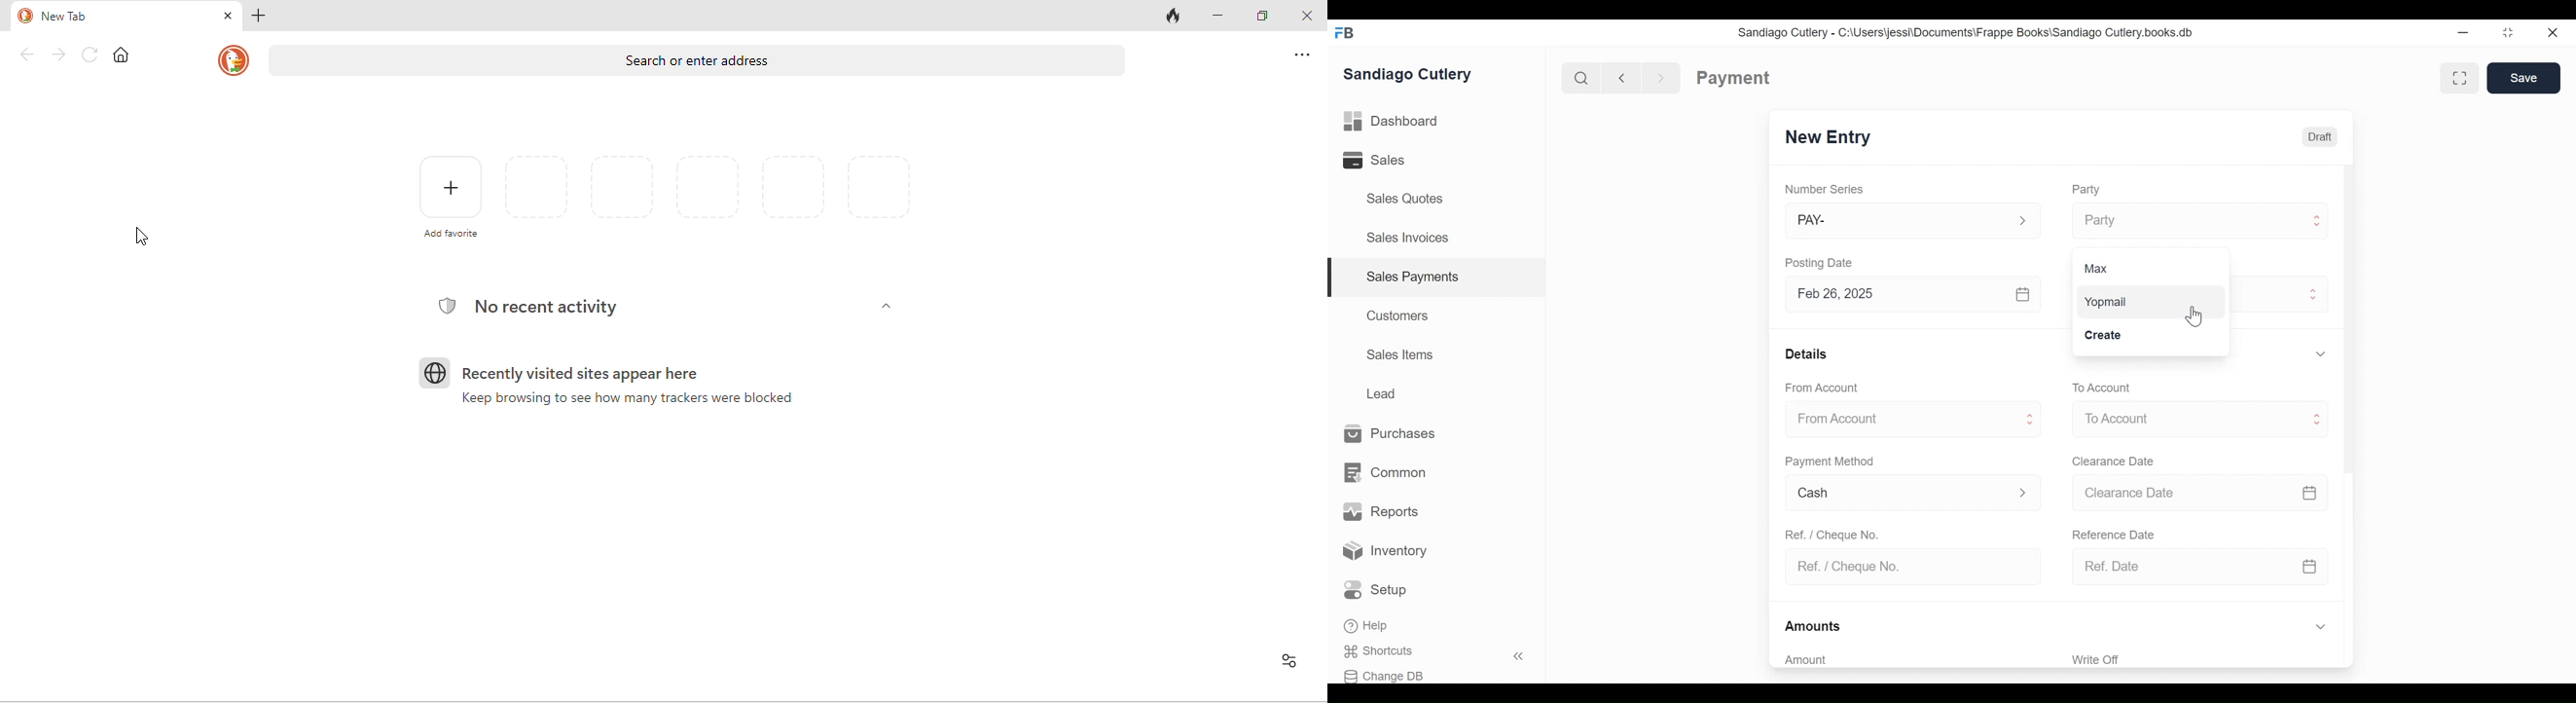 This screenshot has height=728, width=2576. I want to click on Reports, so click(1381, 512).